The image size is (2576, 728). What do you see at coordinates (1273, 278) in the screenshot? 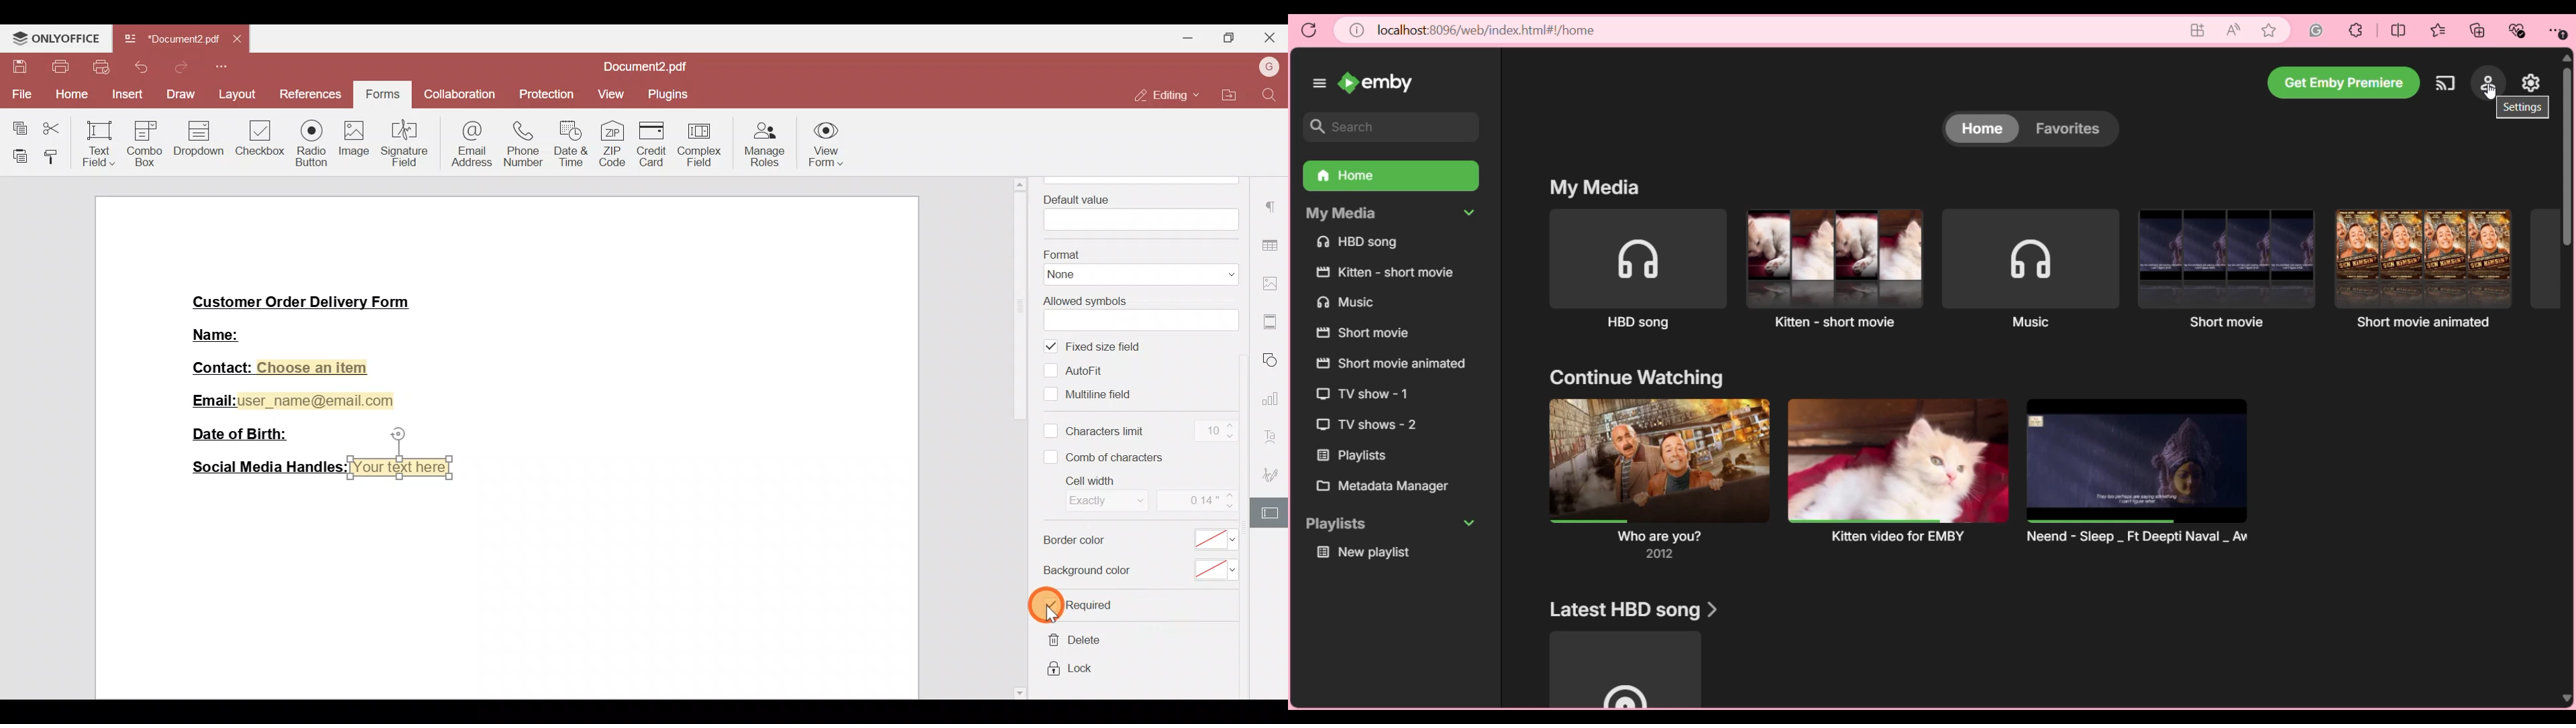
I see `Image settings` at bounding box center [1273, 278].